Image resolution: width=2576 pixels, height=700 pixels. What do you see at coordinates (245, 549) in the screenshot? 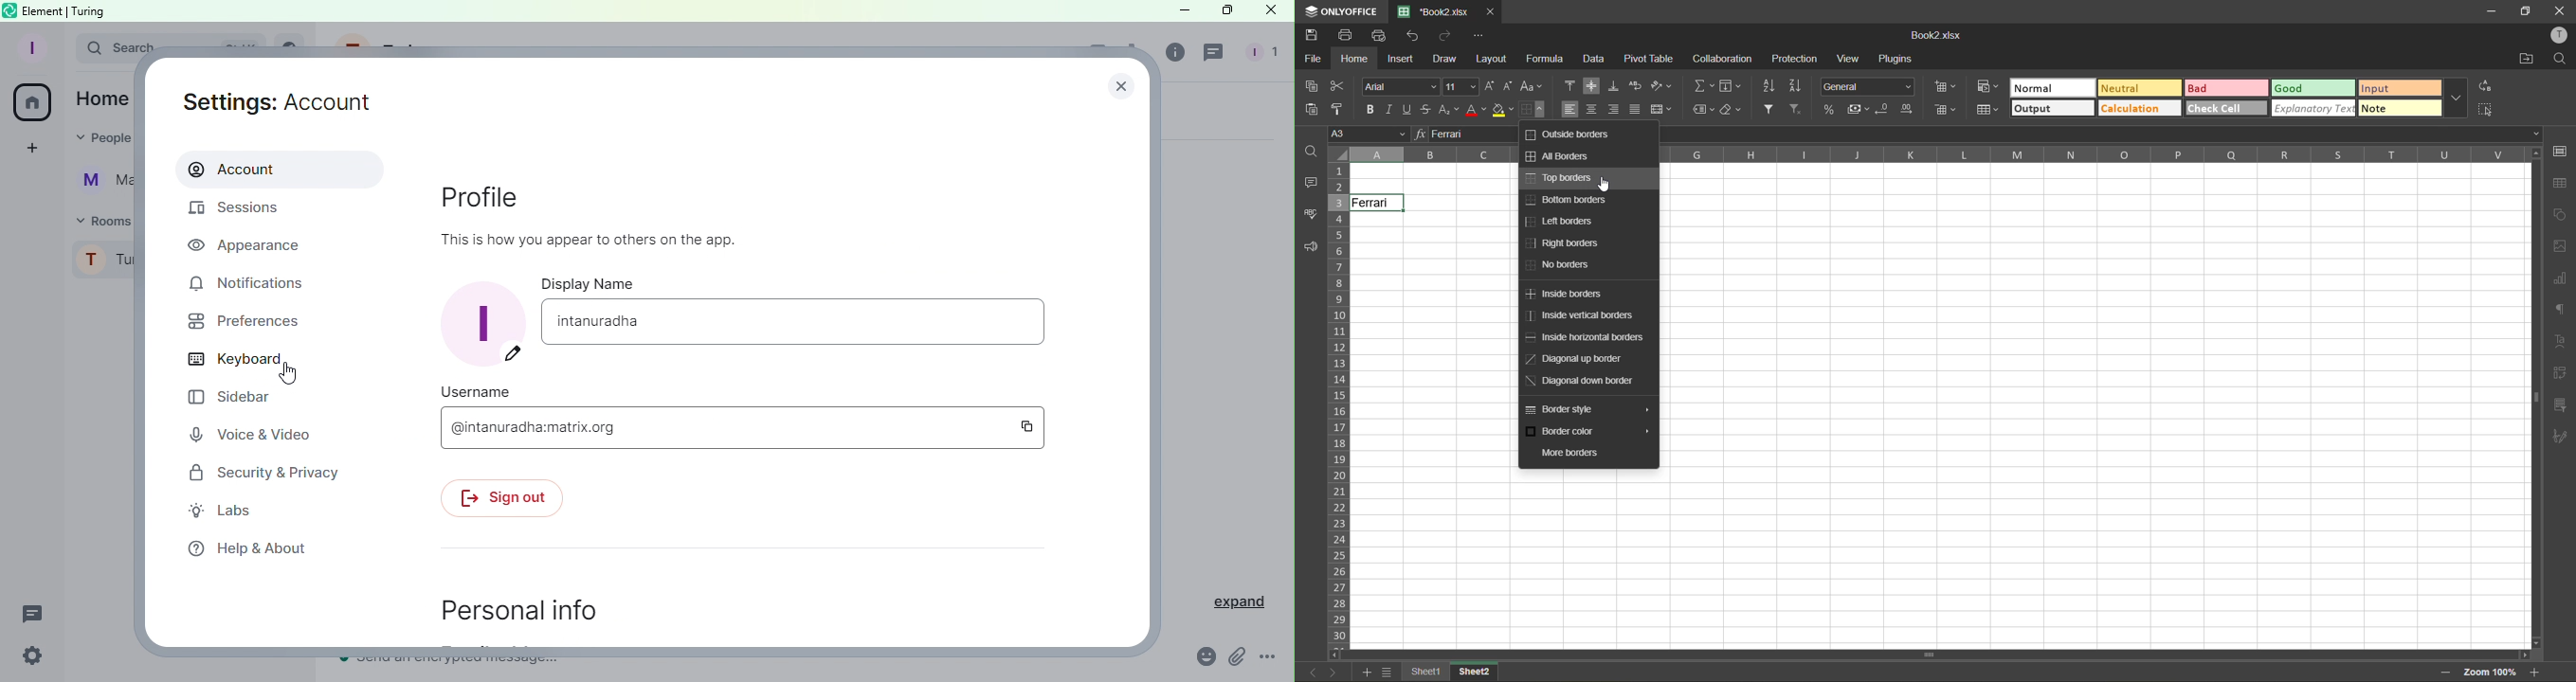
I see `Help and about` at bounding box center [245, 549].